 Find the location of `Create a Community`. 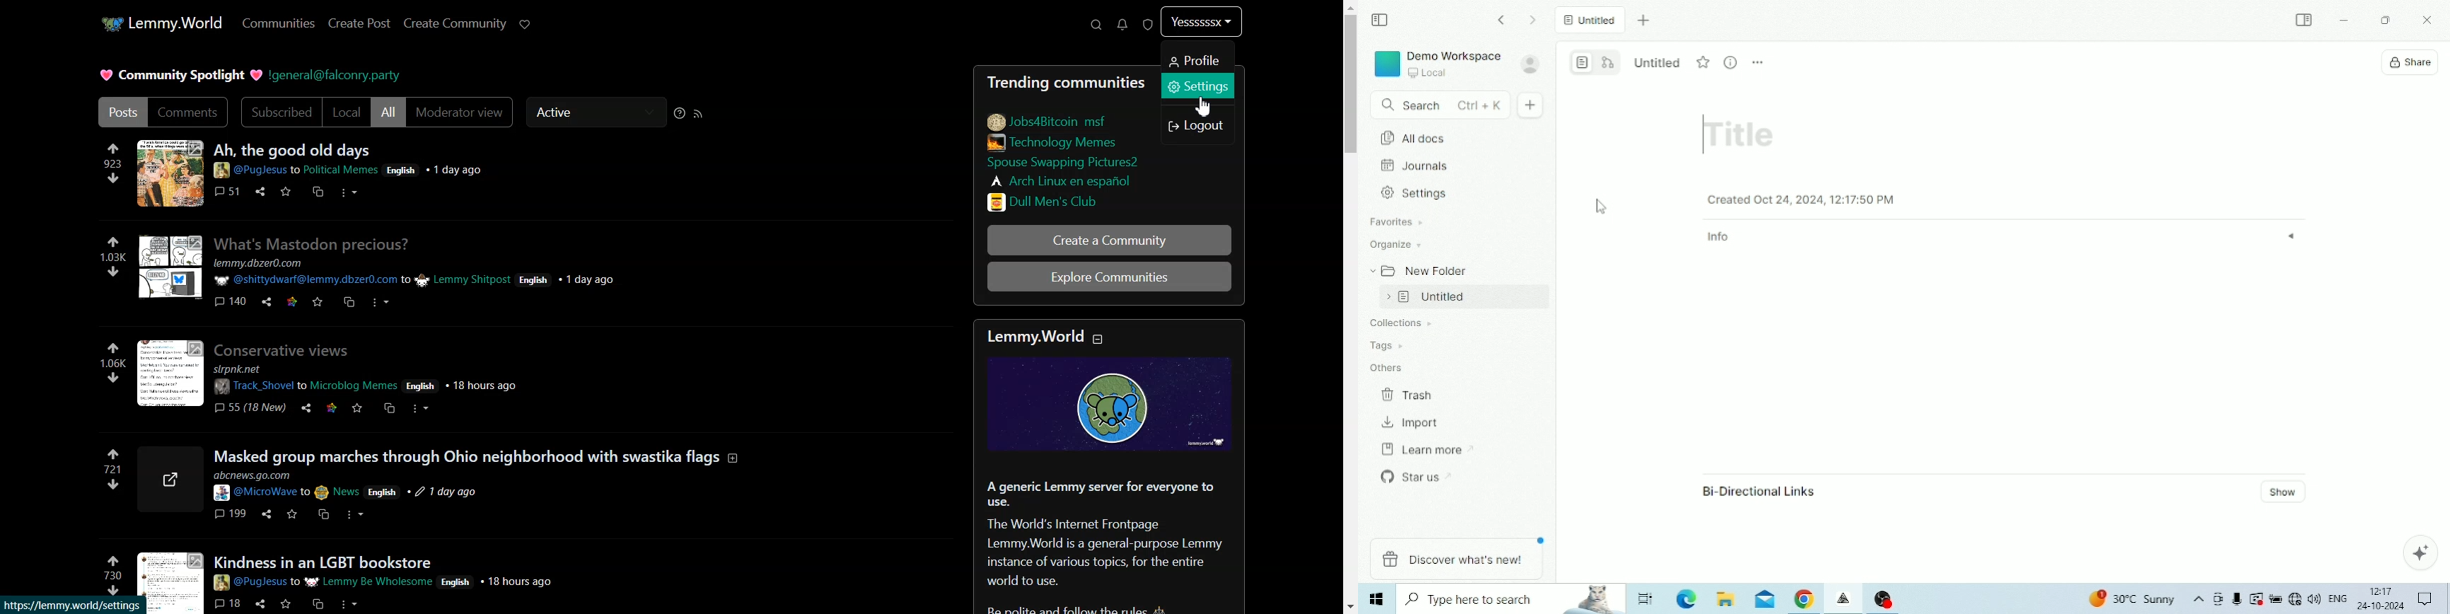

Create a Community is located at coordinates (1108, 241).